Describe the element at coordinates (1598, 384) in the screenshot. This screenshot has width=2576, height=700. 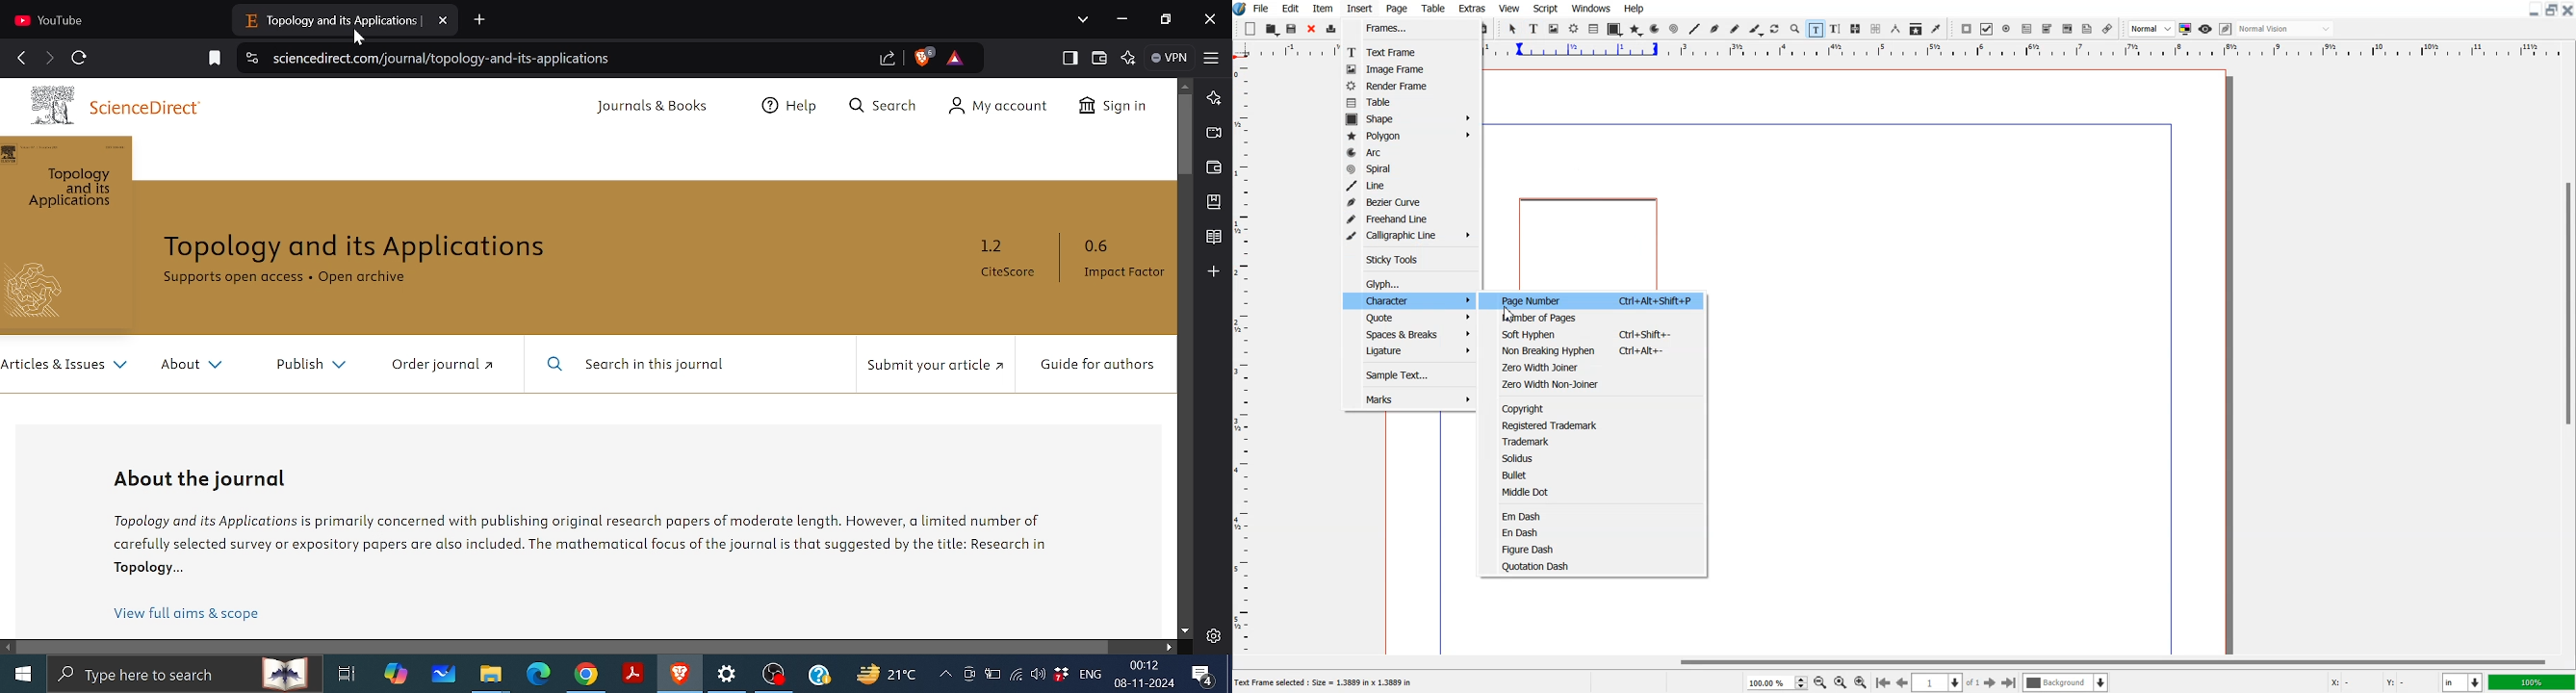
I see `Zero Width Non-Joiner` at that location.